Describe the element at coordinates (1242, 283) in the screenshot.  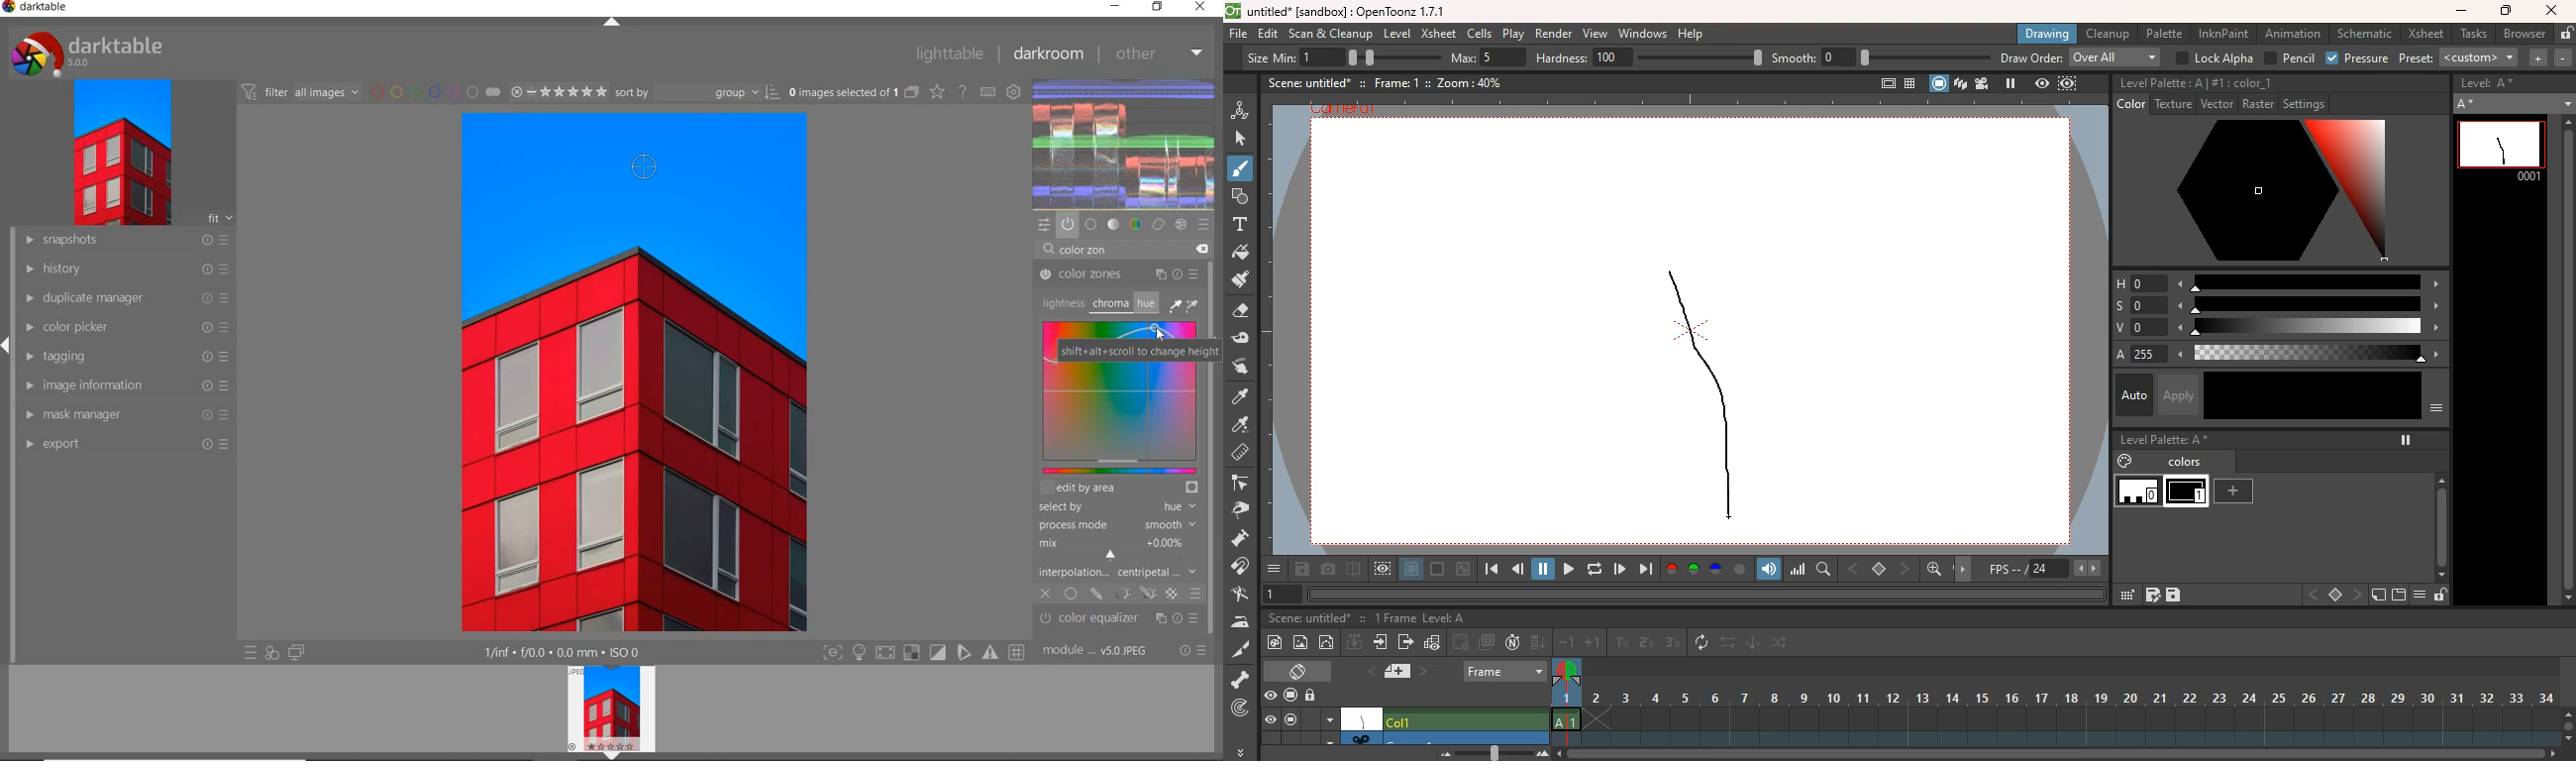
I see `paint` at that location.